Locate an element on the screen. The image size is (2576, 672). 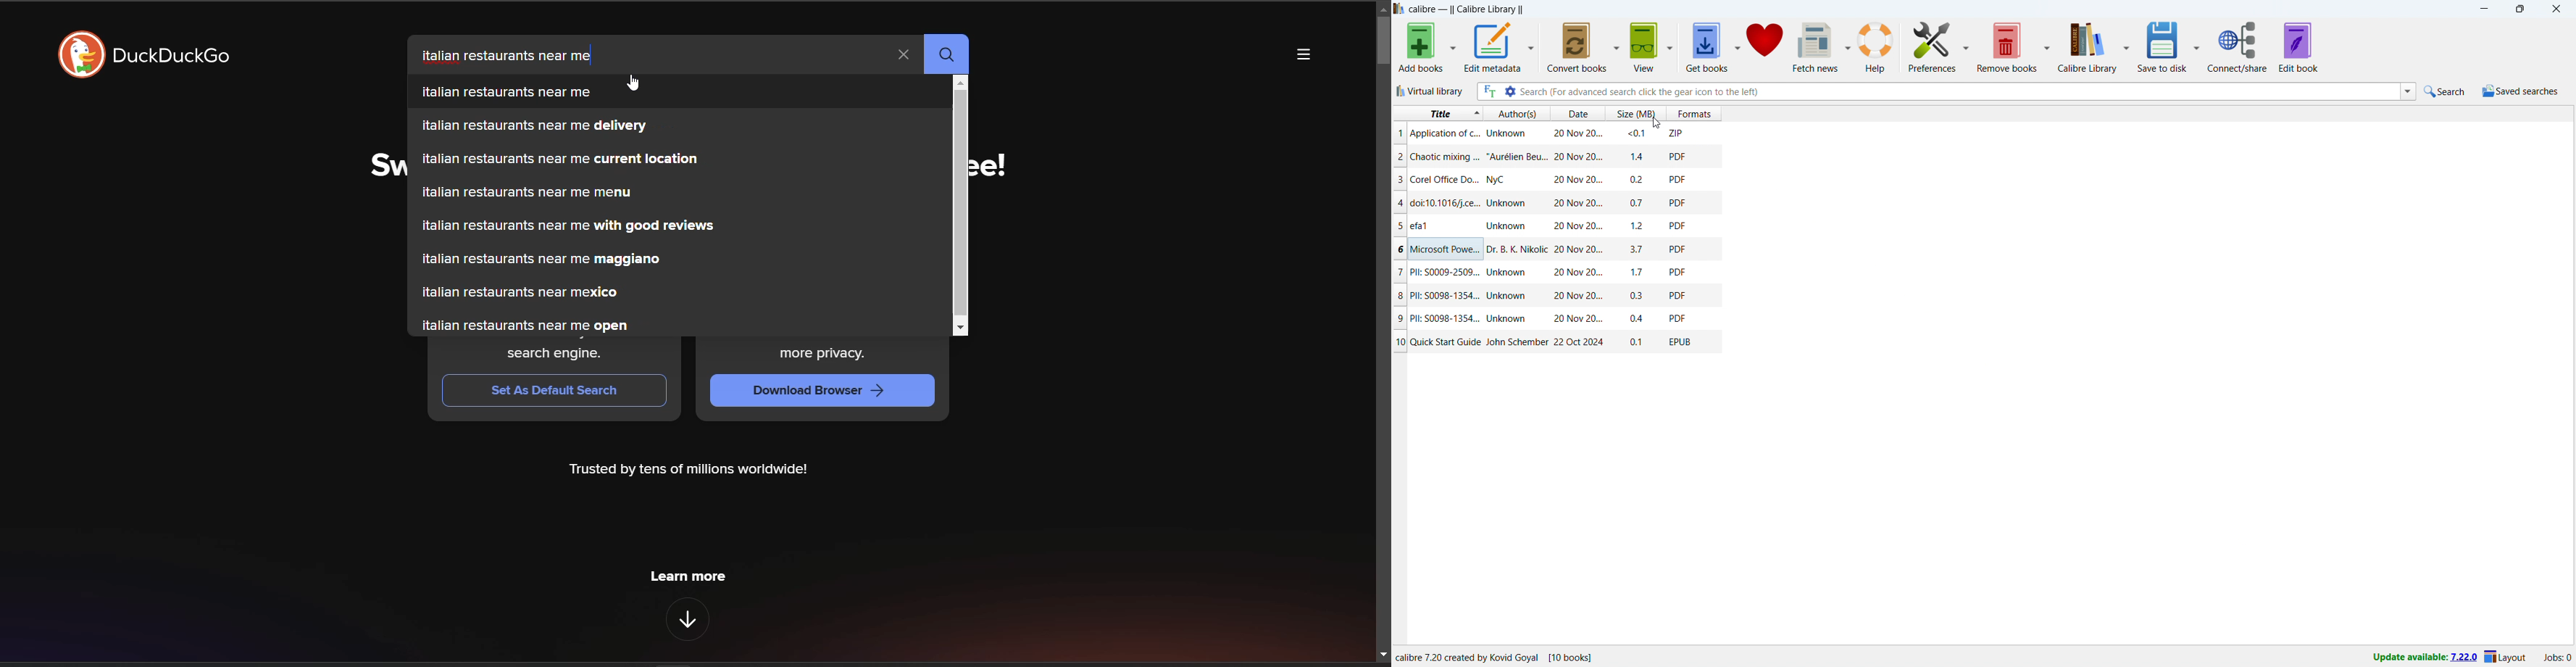
cursor is located at coordinates (1654, 124).